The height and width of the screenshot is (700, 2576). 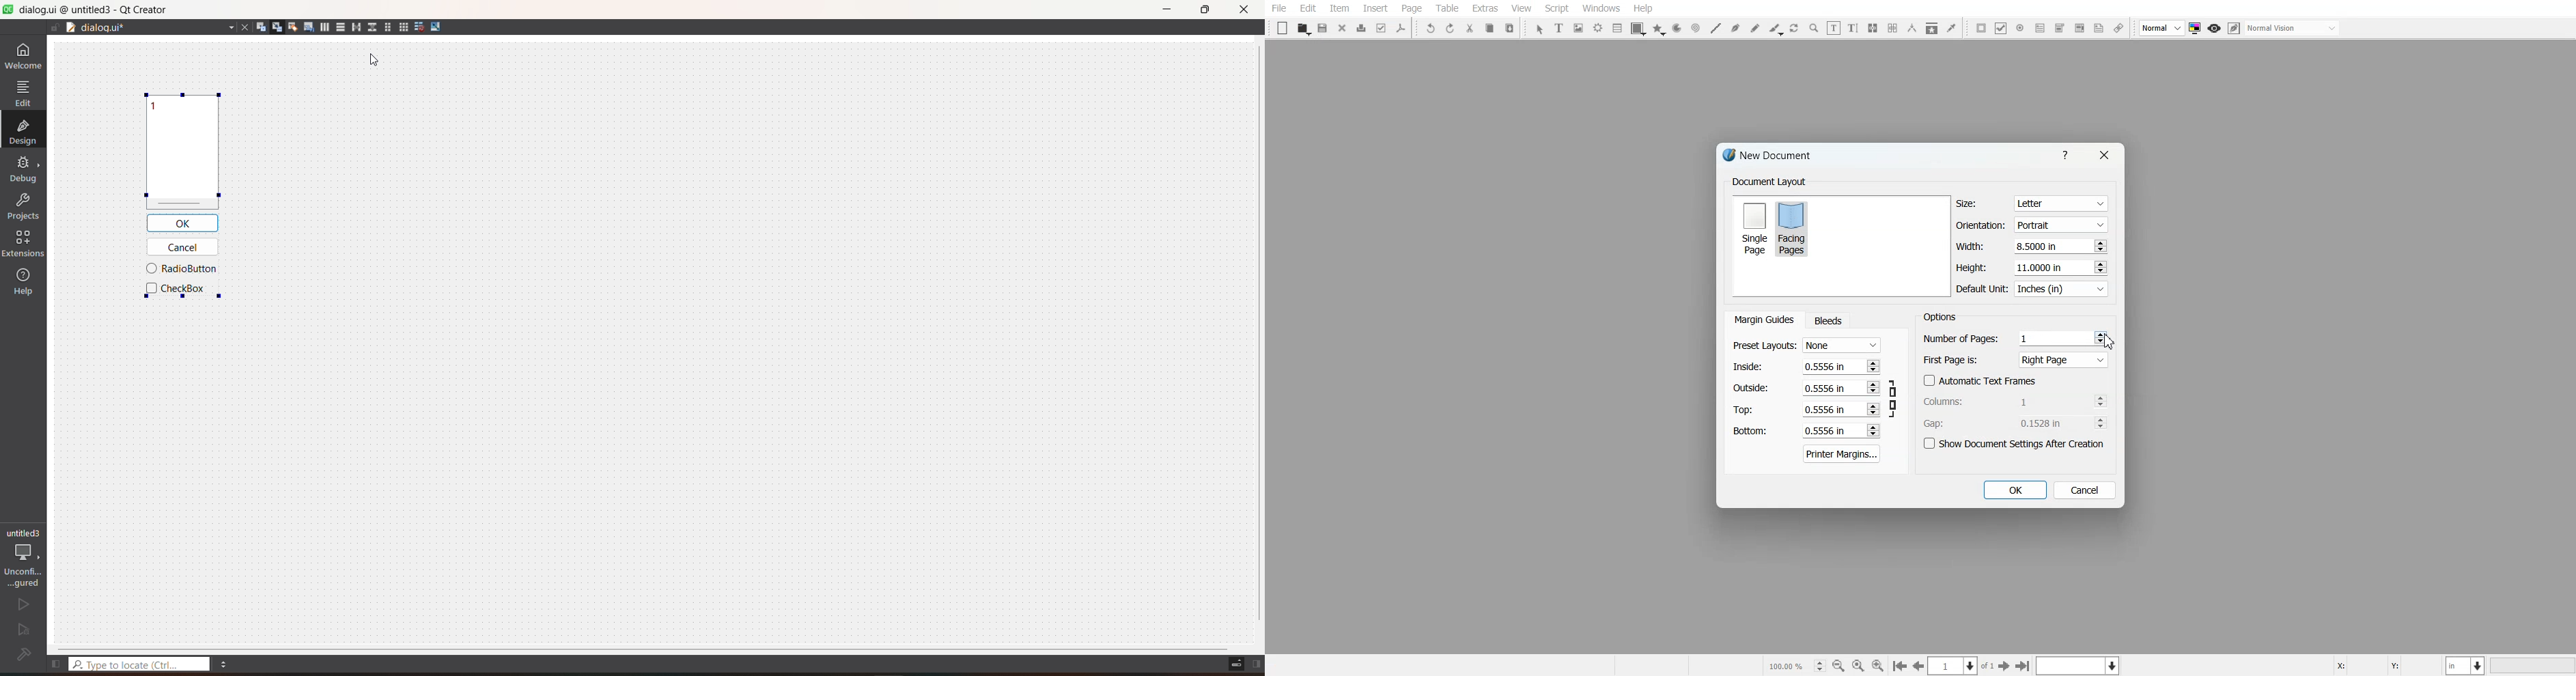 What do you see at coordinates (1899, 666) in the screenshot?
I see `Go to the first page` at bounding box center [1899, 666].